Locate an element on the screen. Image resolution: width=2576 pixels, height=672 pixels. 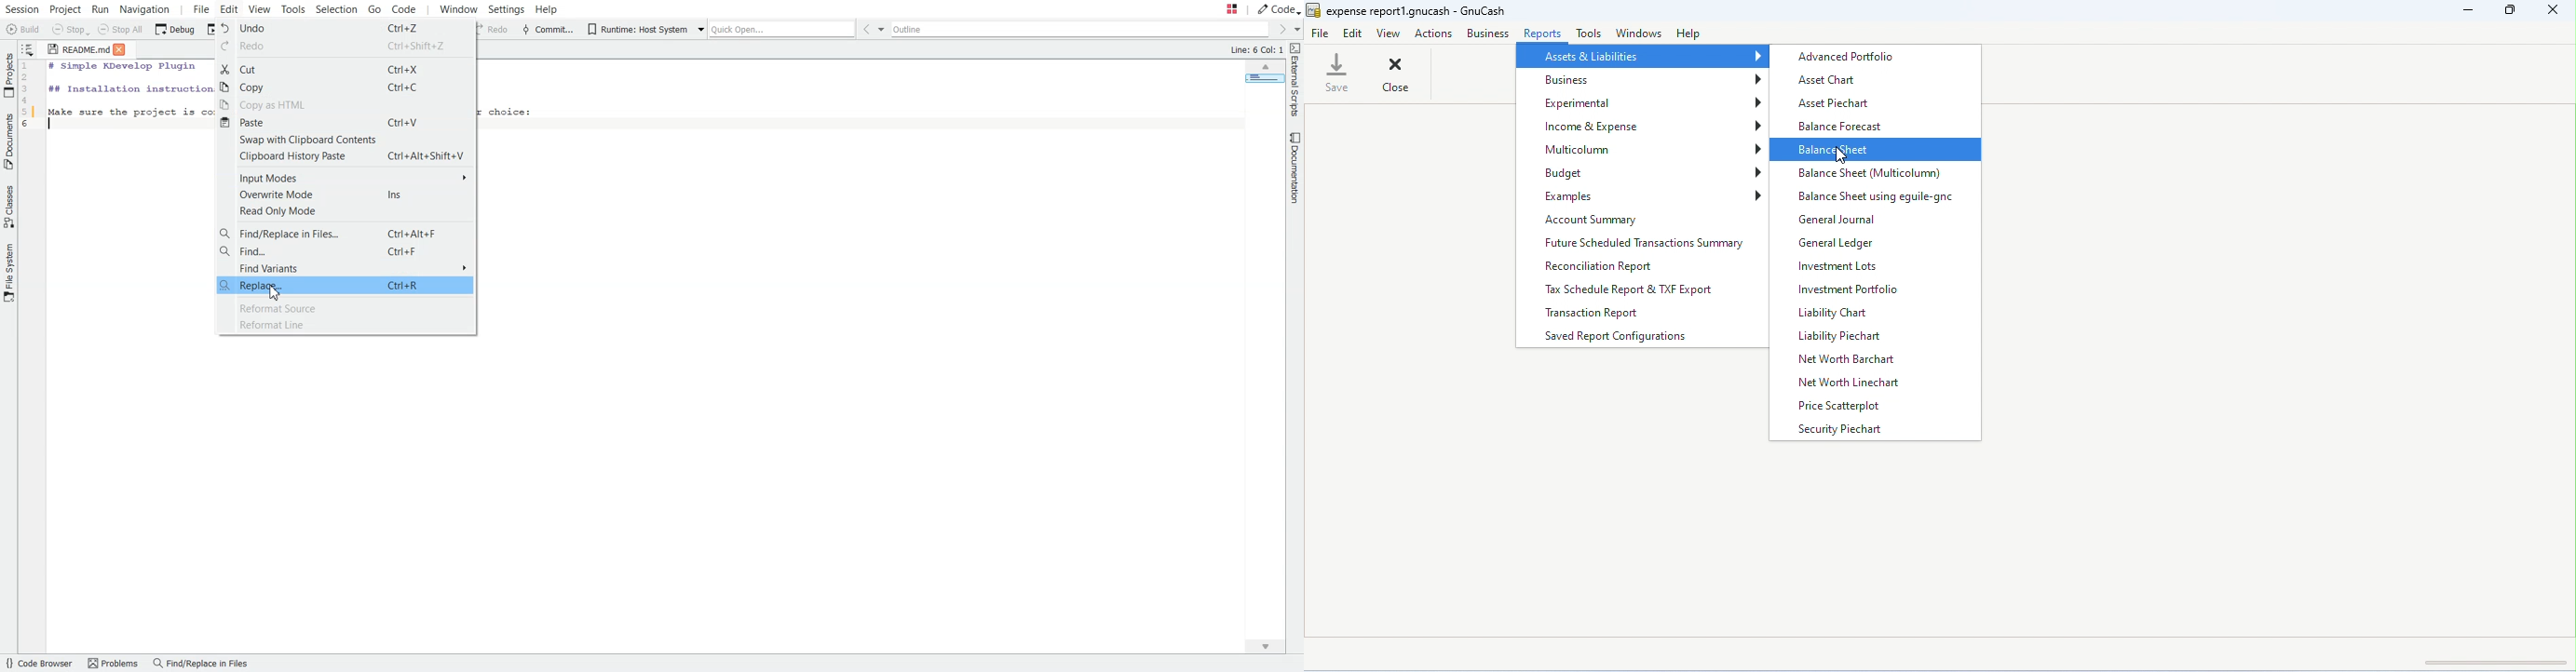
Reformat Source is located at coordinates (346, 308).